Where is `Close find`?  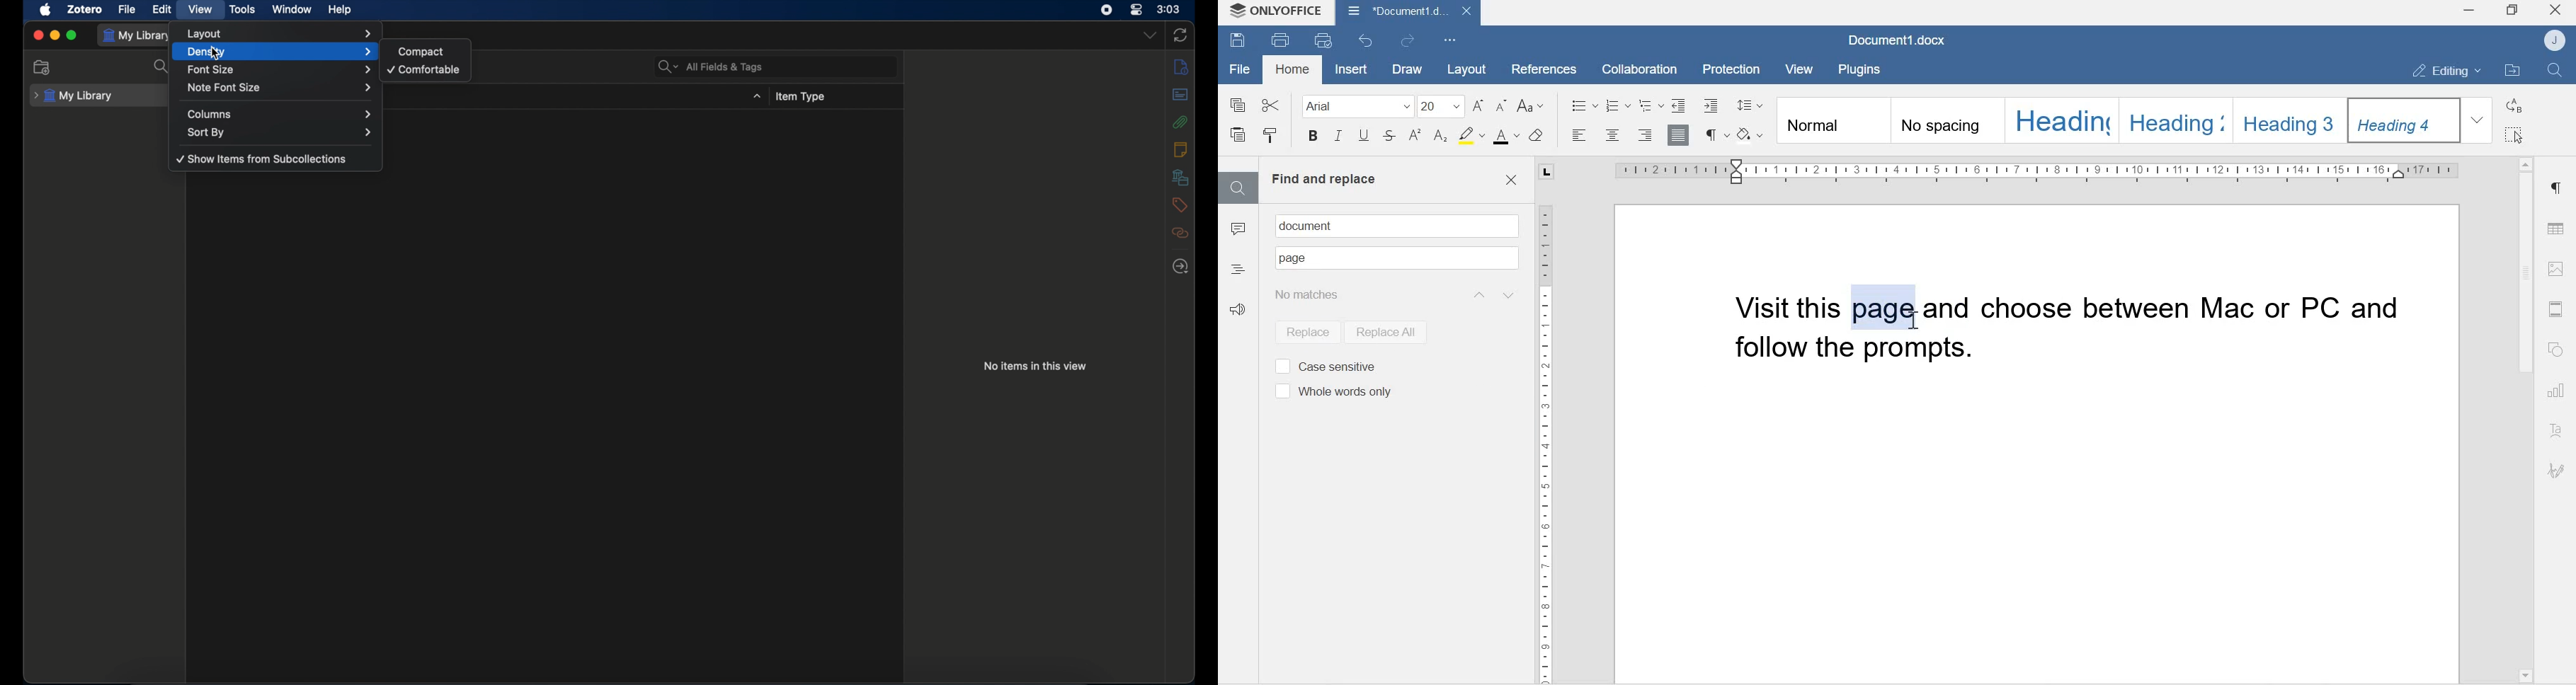 Close find is located at coordinates (1510, 180).